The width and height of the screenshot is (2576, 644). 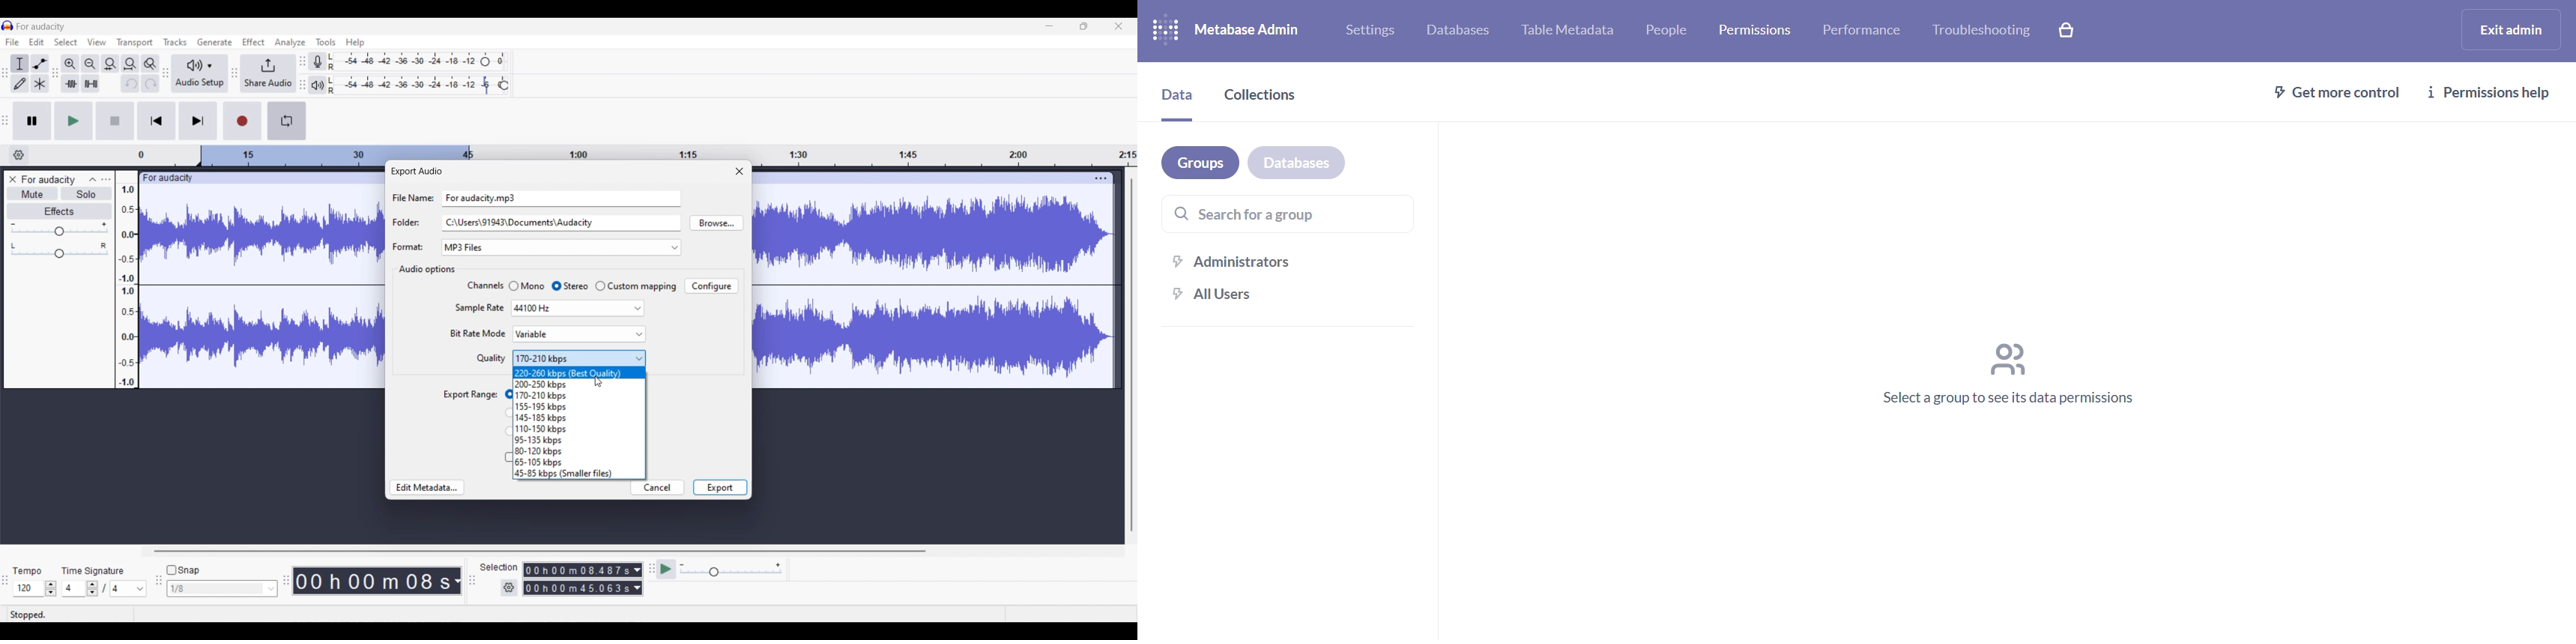 What do you see at coordinates (465, 248) in the screenshot?
I see `Format changed to selection` at bounding box center [465, 248].